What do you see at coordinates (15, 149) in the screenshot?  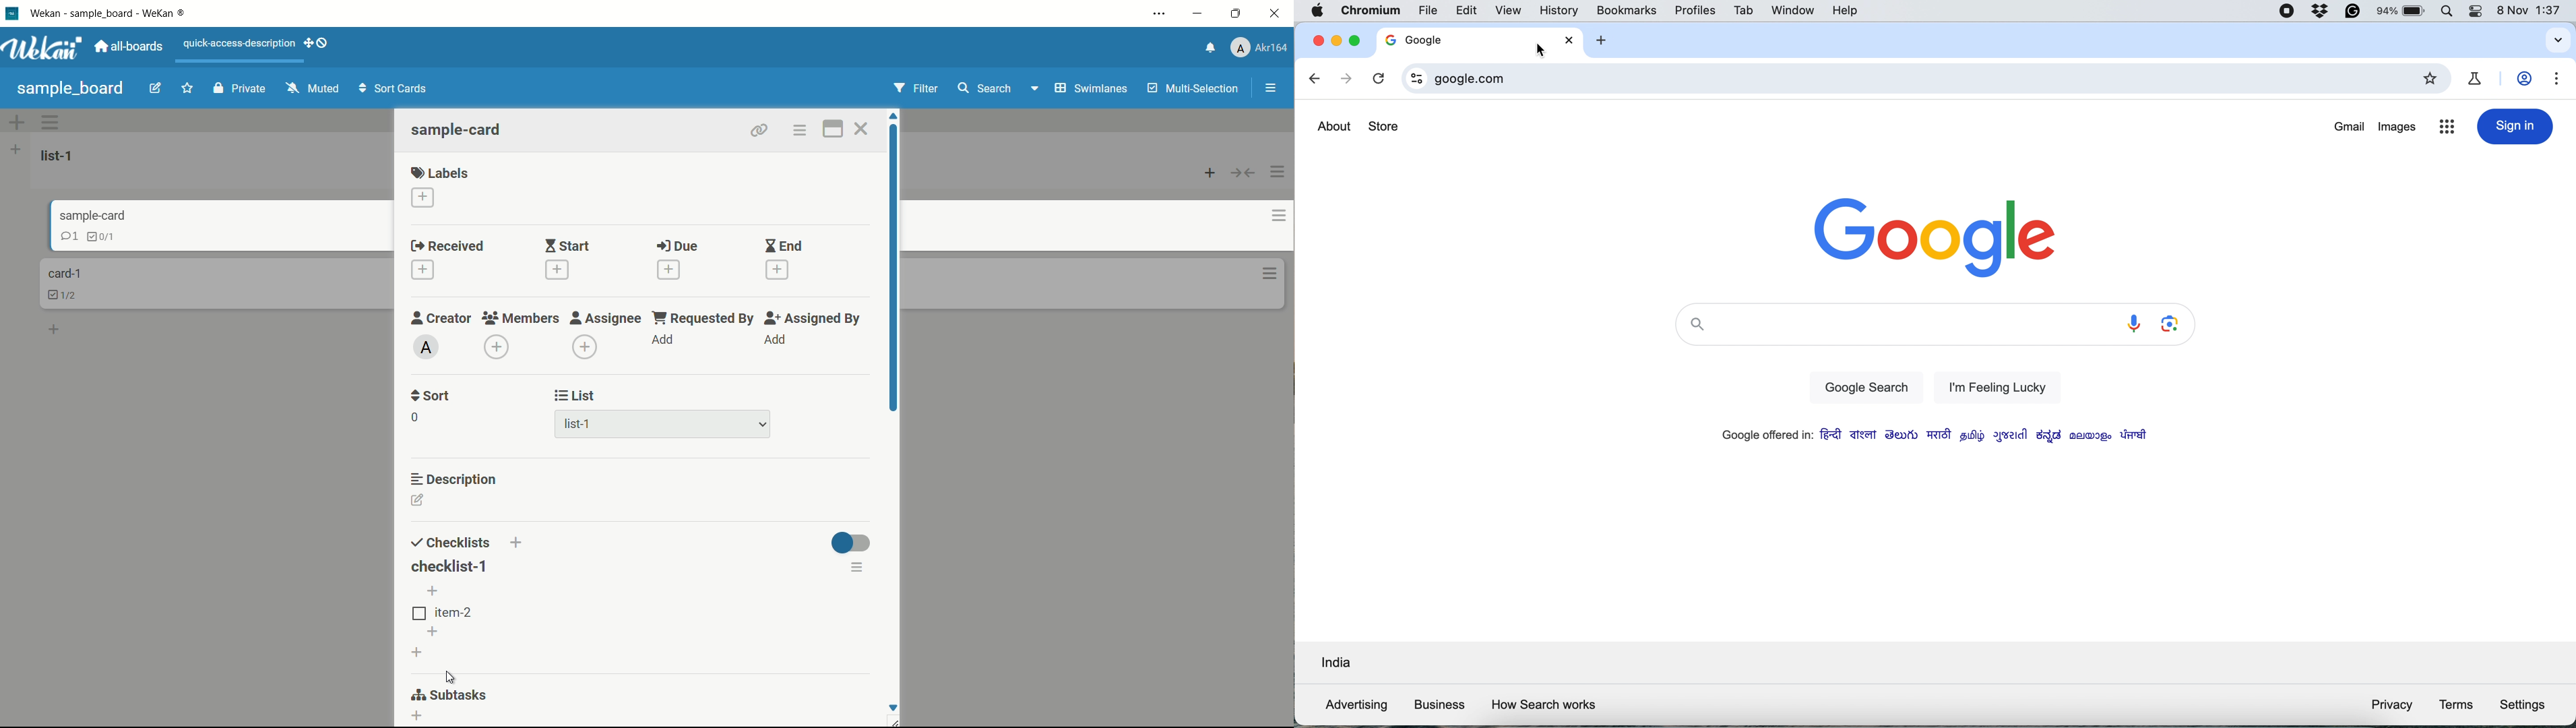 I see `list actions` at bounding box center [15, 149].